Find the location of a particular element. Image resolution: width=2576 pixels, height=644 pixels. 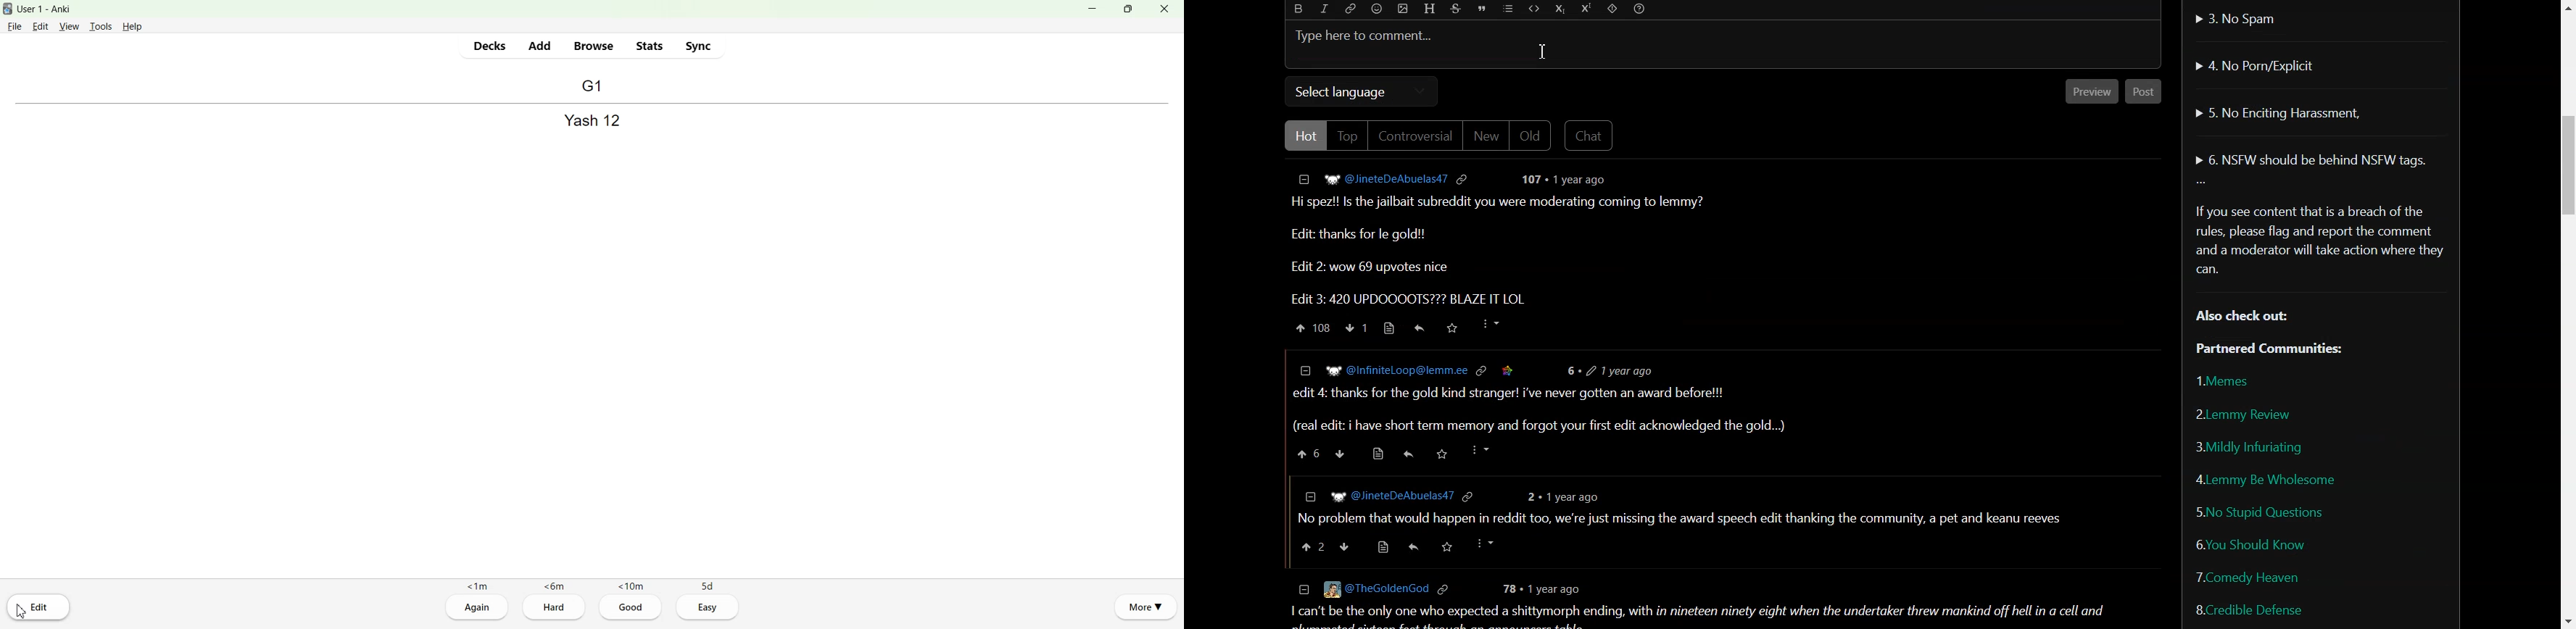

Reply is located at coordinates (1421, 328).